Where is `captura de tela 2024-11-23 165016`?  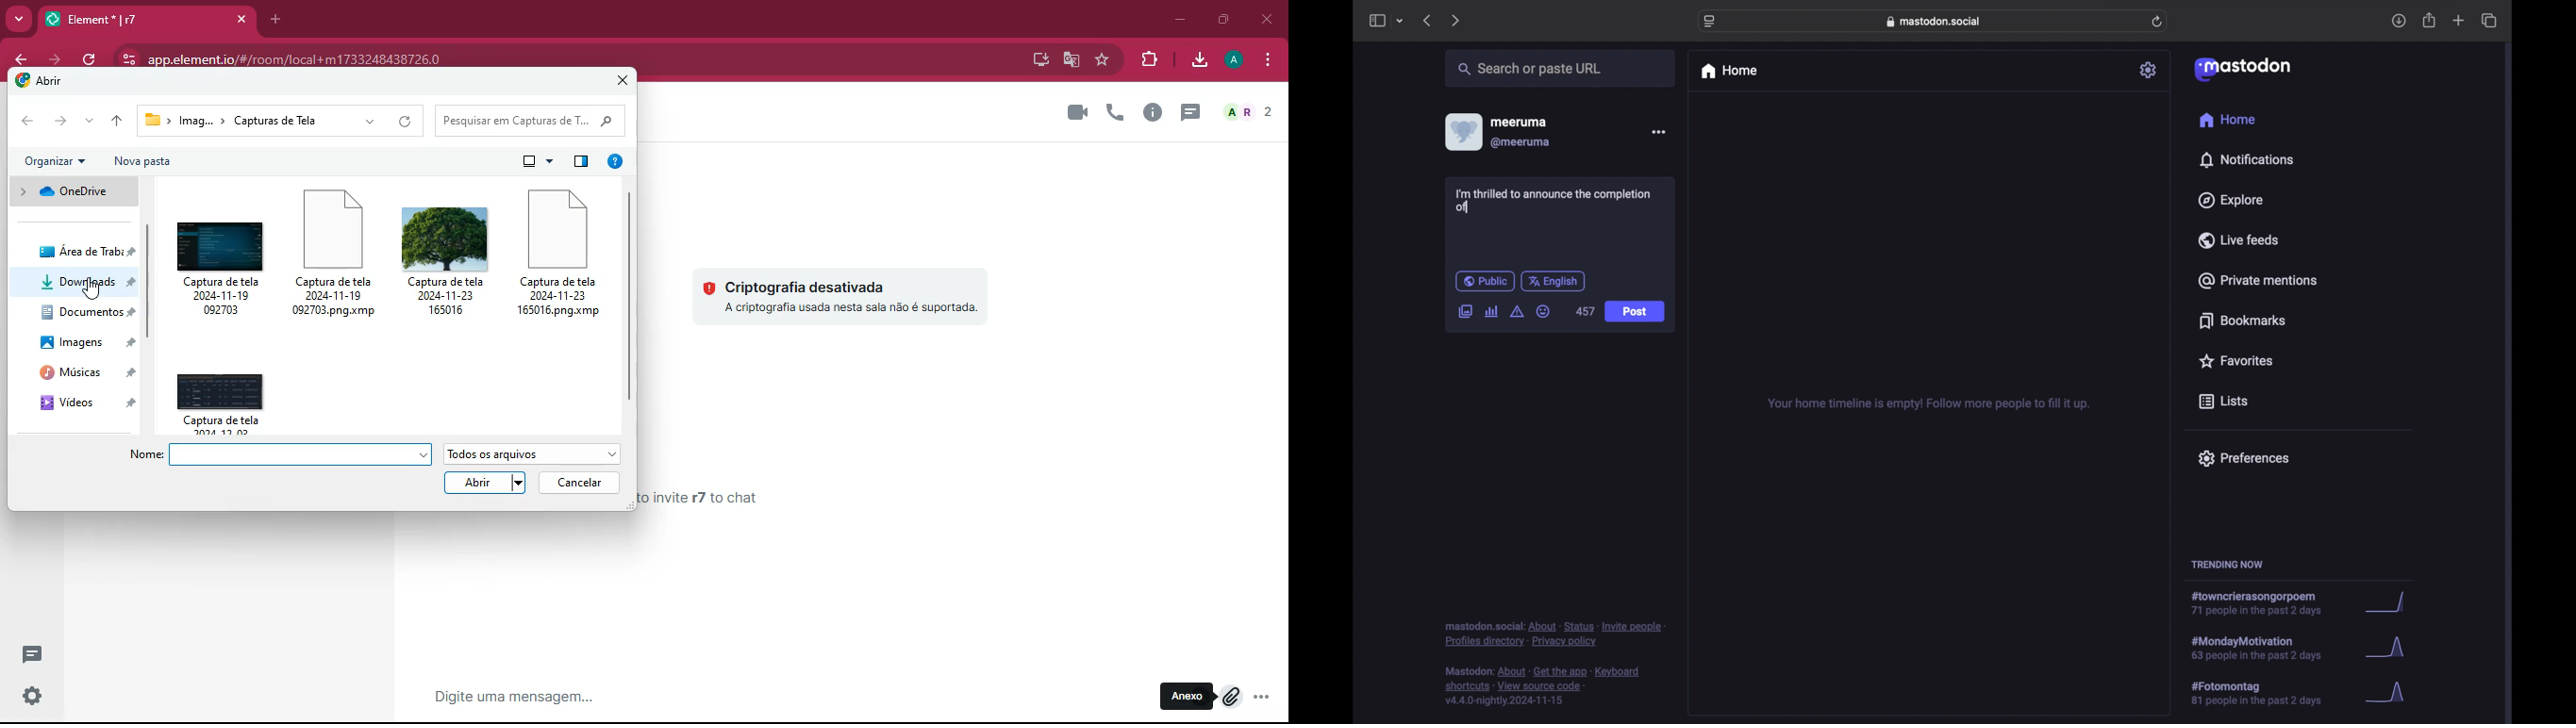 captura de tela 2024-11-23 165016 is located at coordinates (450, 254).